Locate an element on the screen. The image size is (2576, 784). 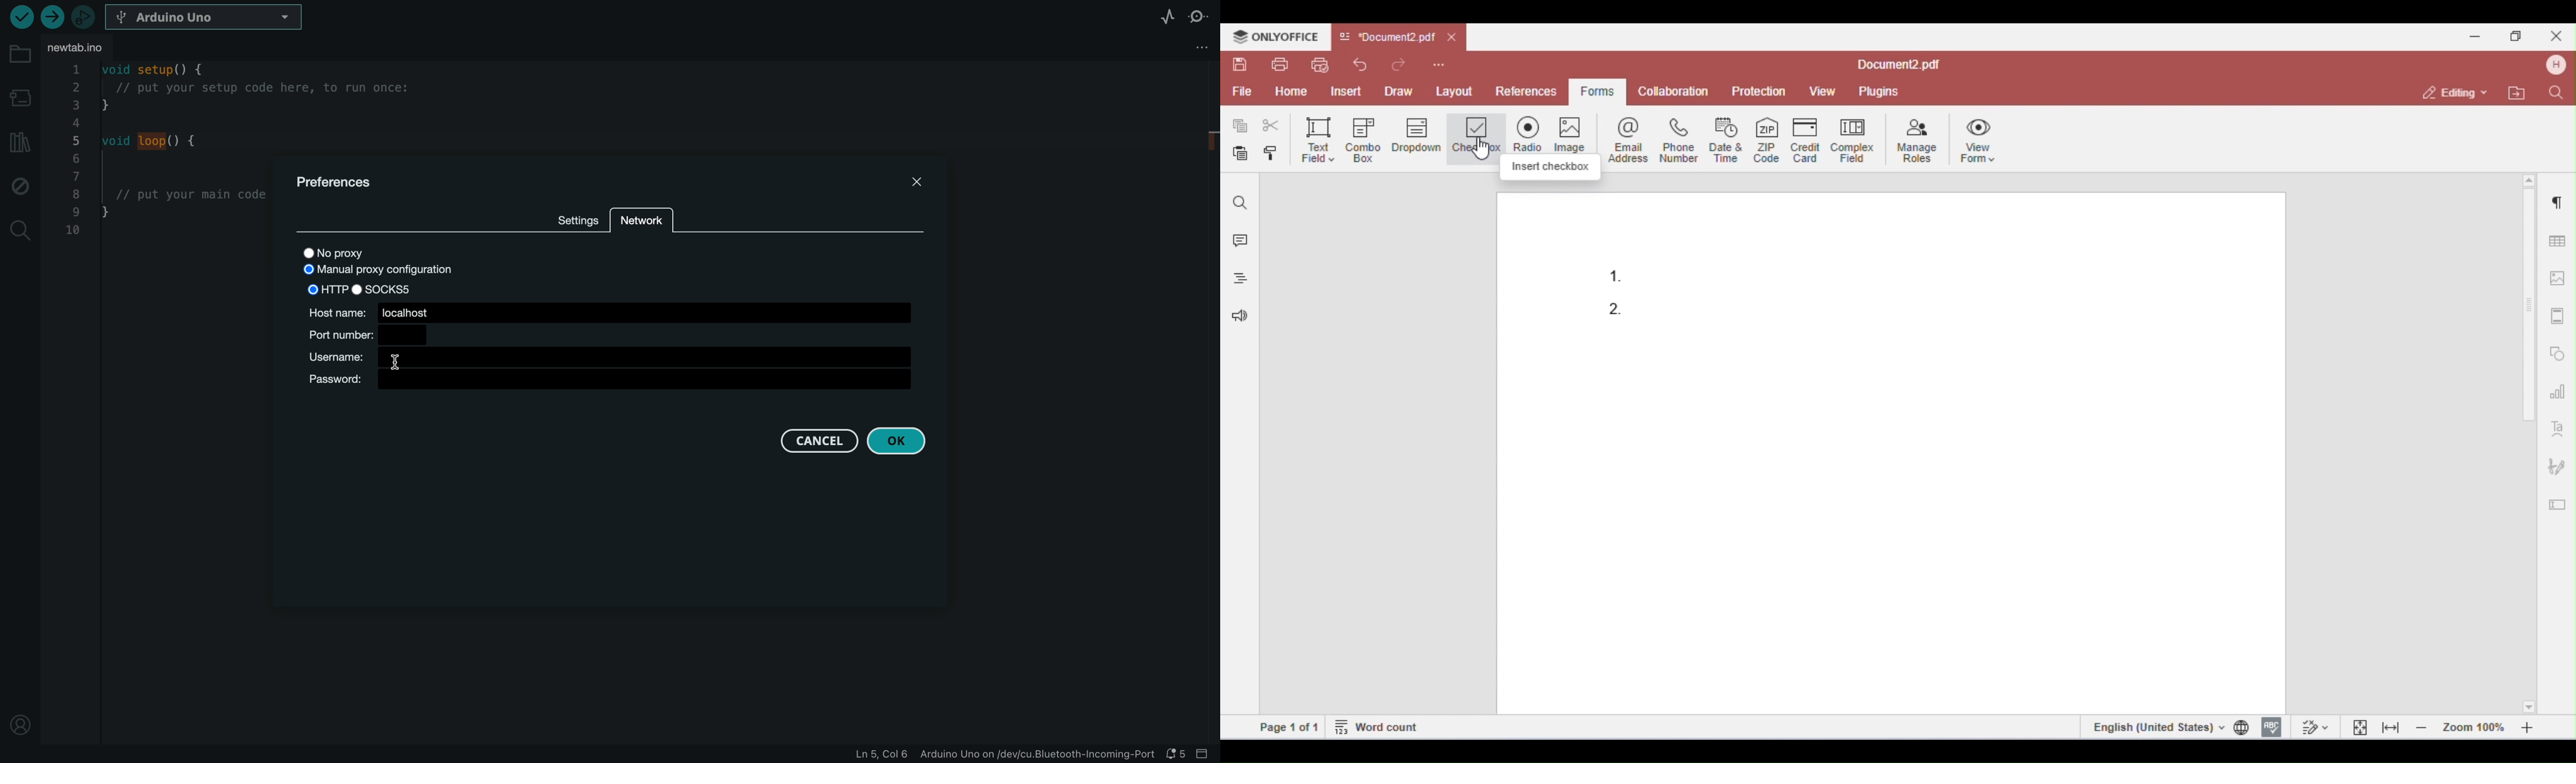
ok is located at coordinates (896, 441).